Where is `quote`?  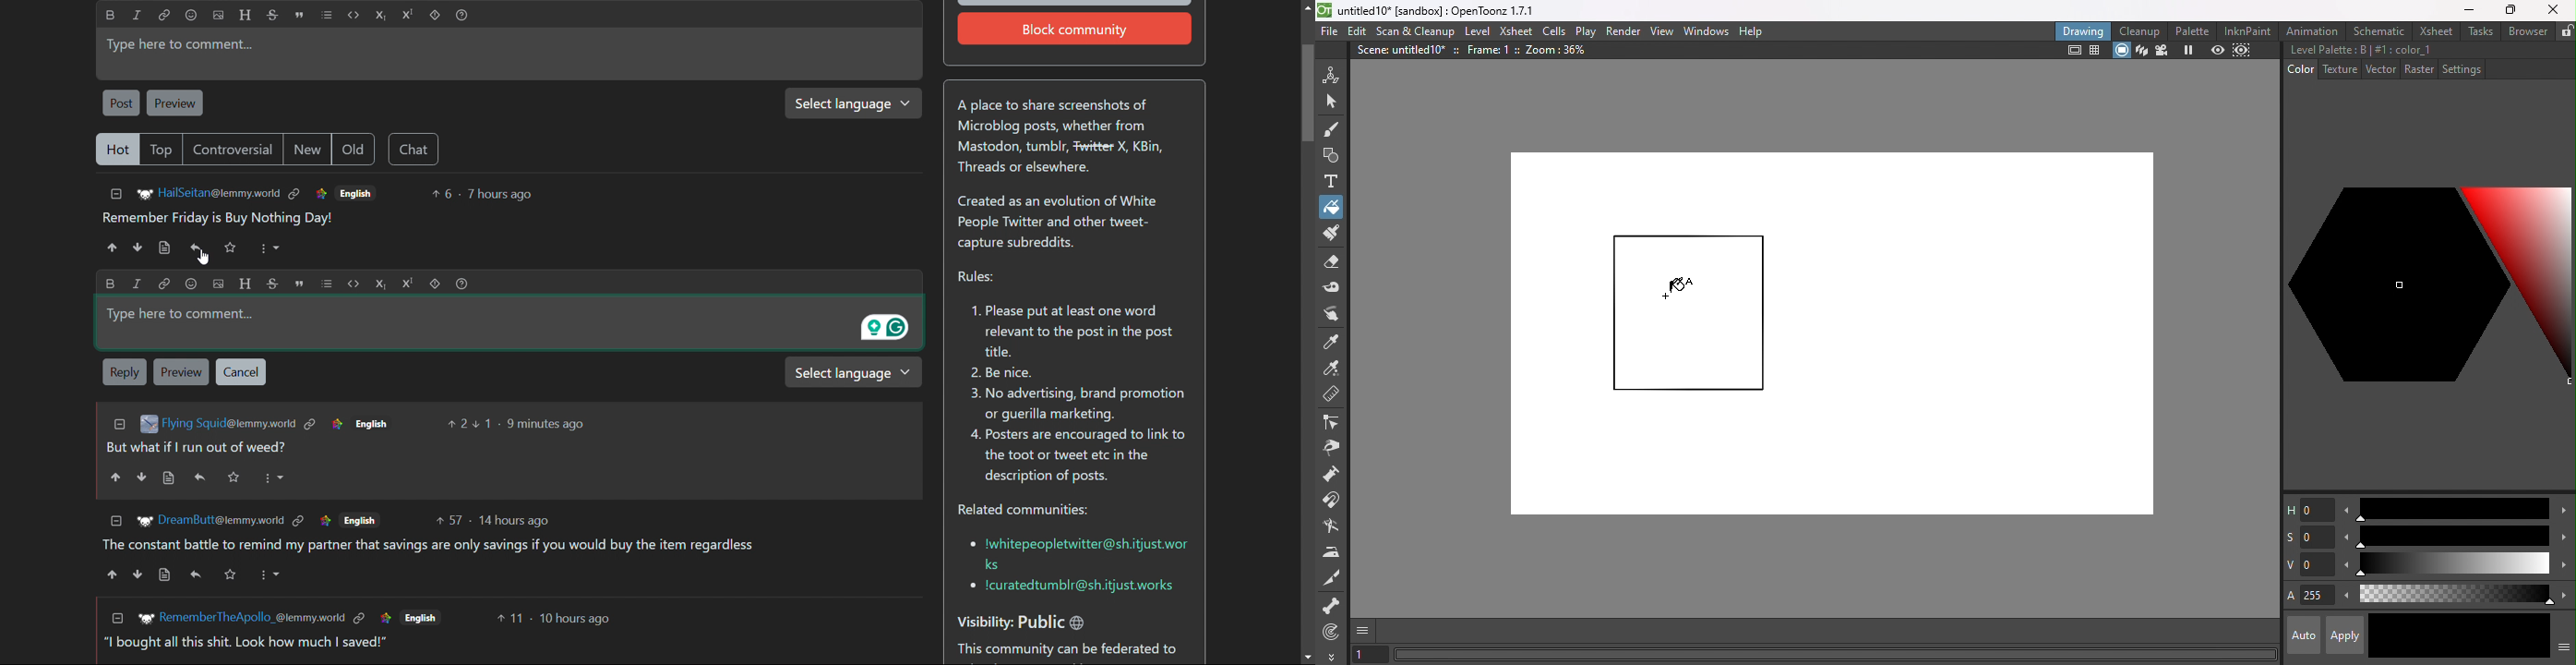 quote is located at coordinates (299, 15).